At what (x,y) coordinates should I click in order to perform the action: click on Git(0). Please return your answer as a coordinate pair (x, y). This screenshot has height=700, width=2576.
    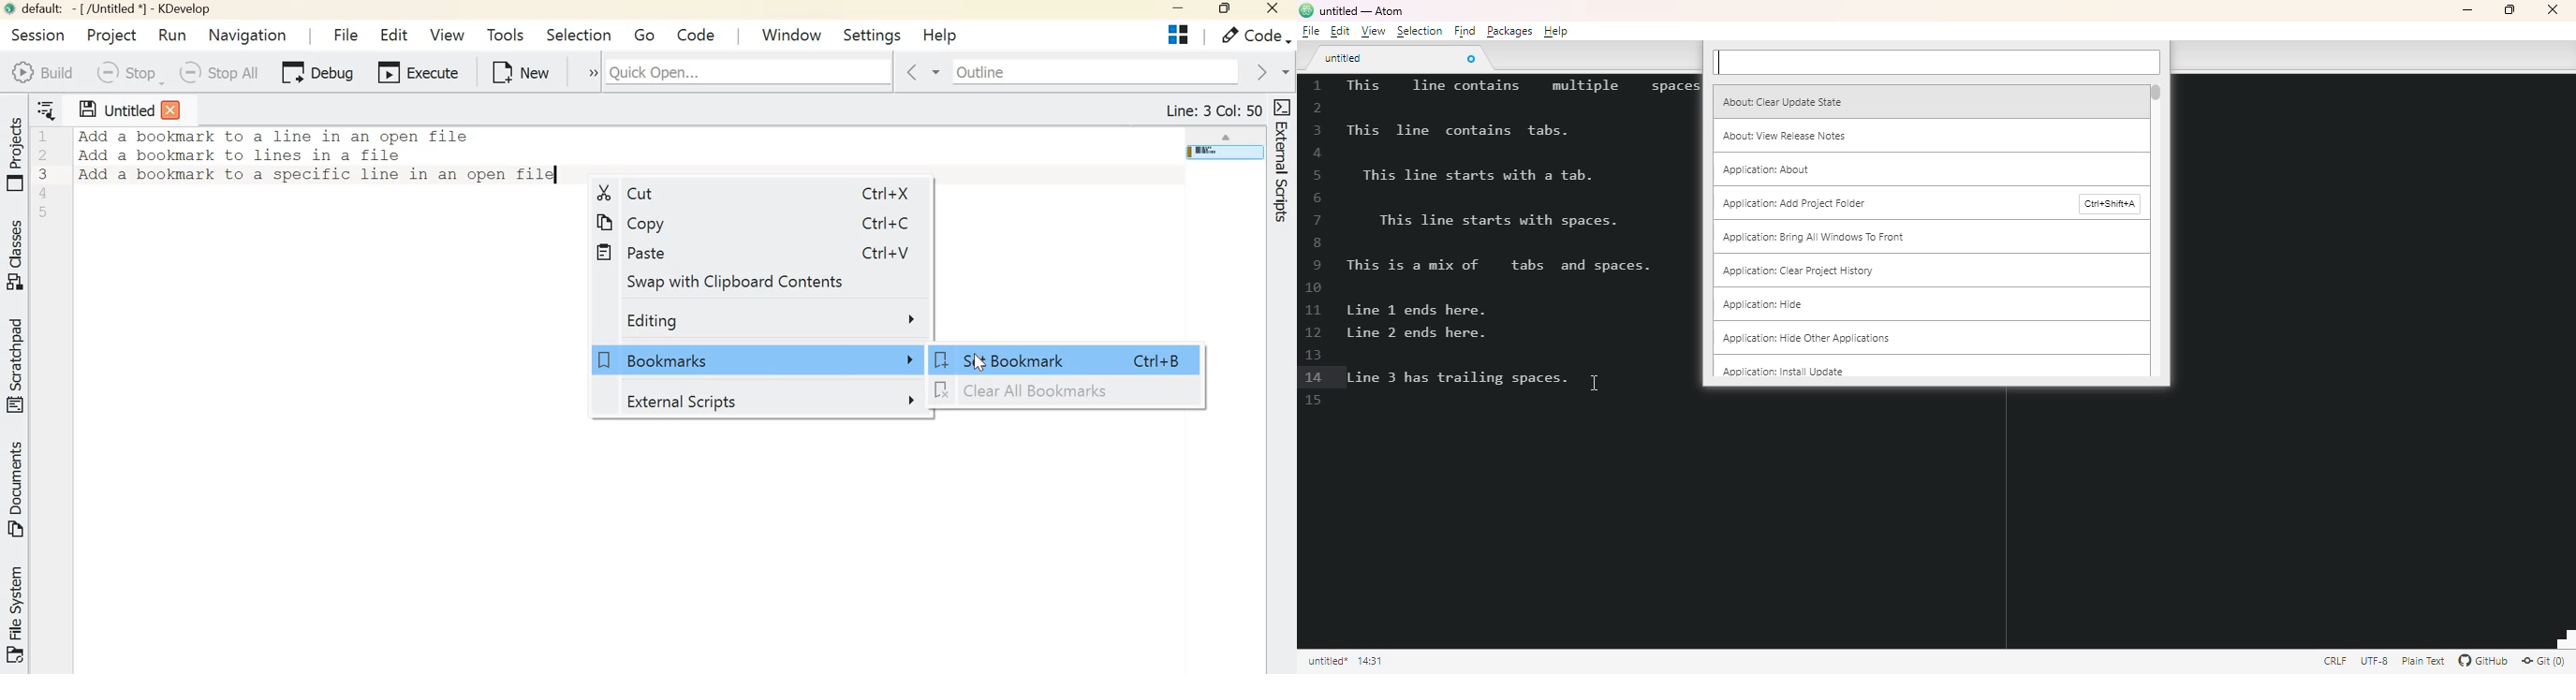
    Looking at the image, I should click on (2542, 660).